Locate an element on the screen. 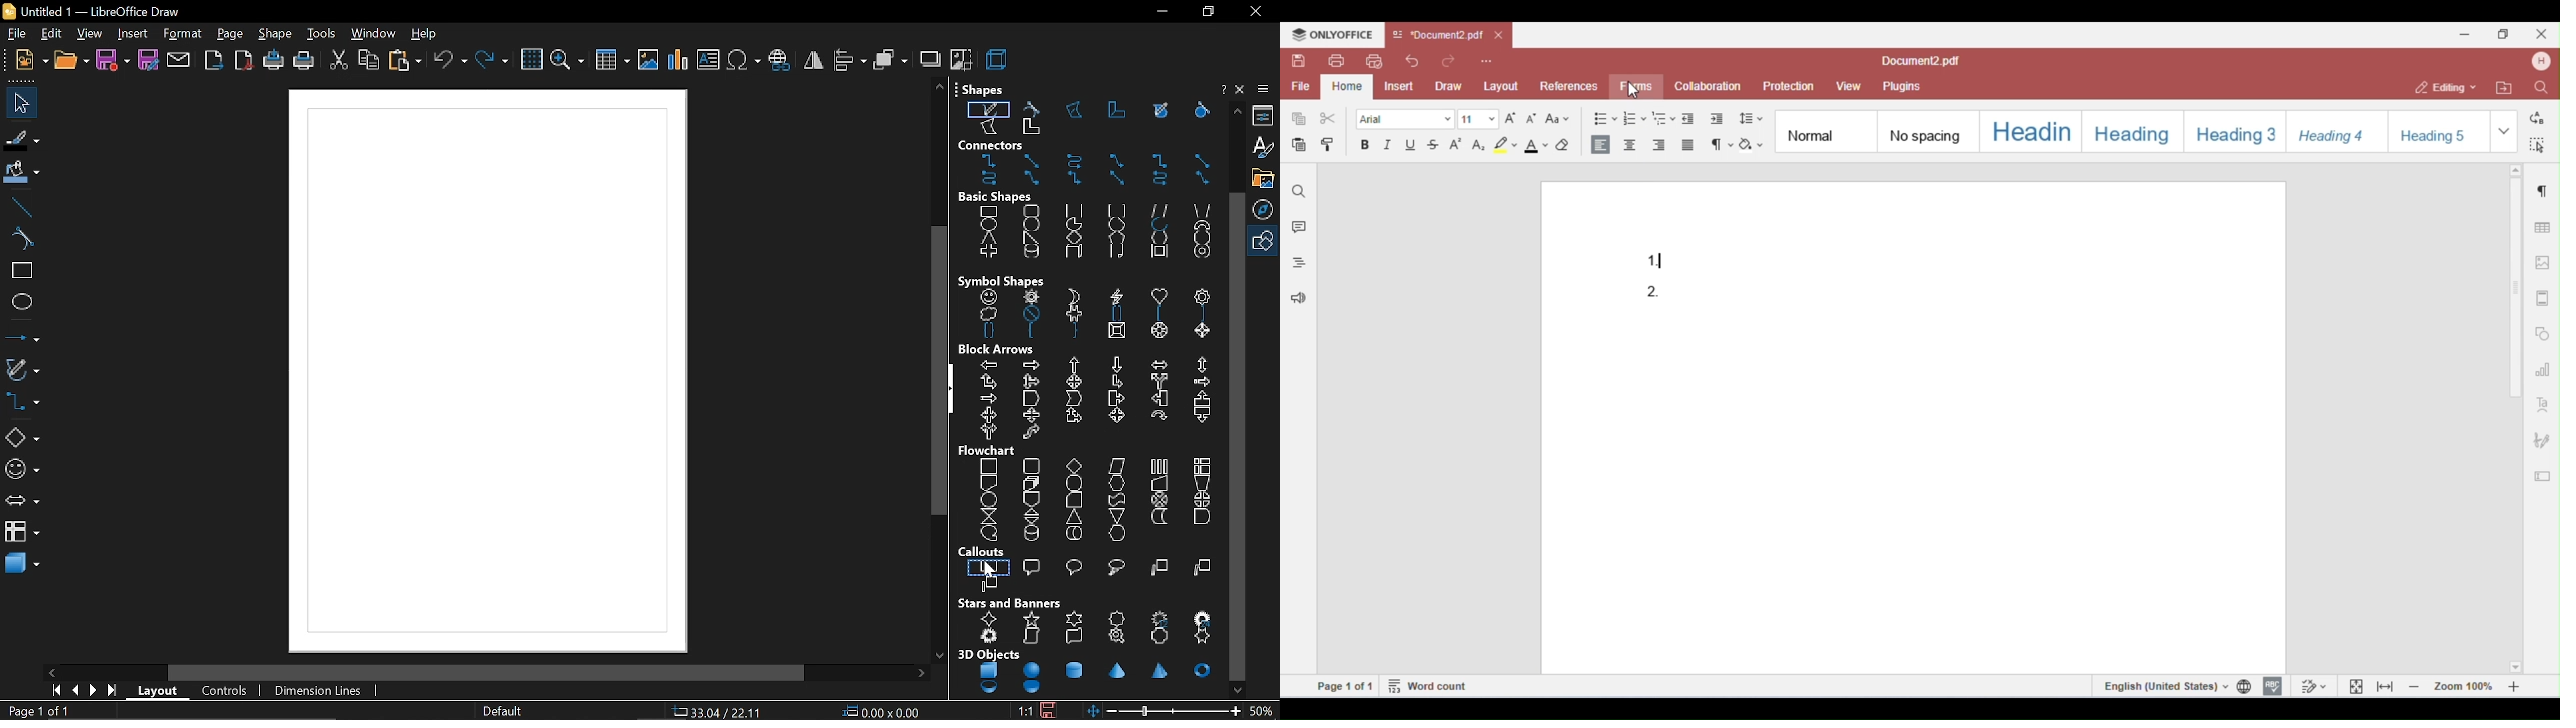 This screenshot has width=2576, height=728. punched tape is located at coordinates (1115, 499).